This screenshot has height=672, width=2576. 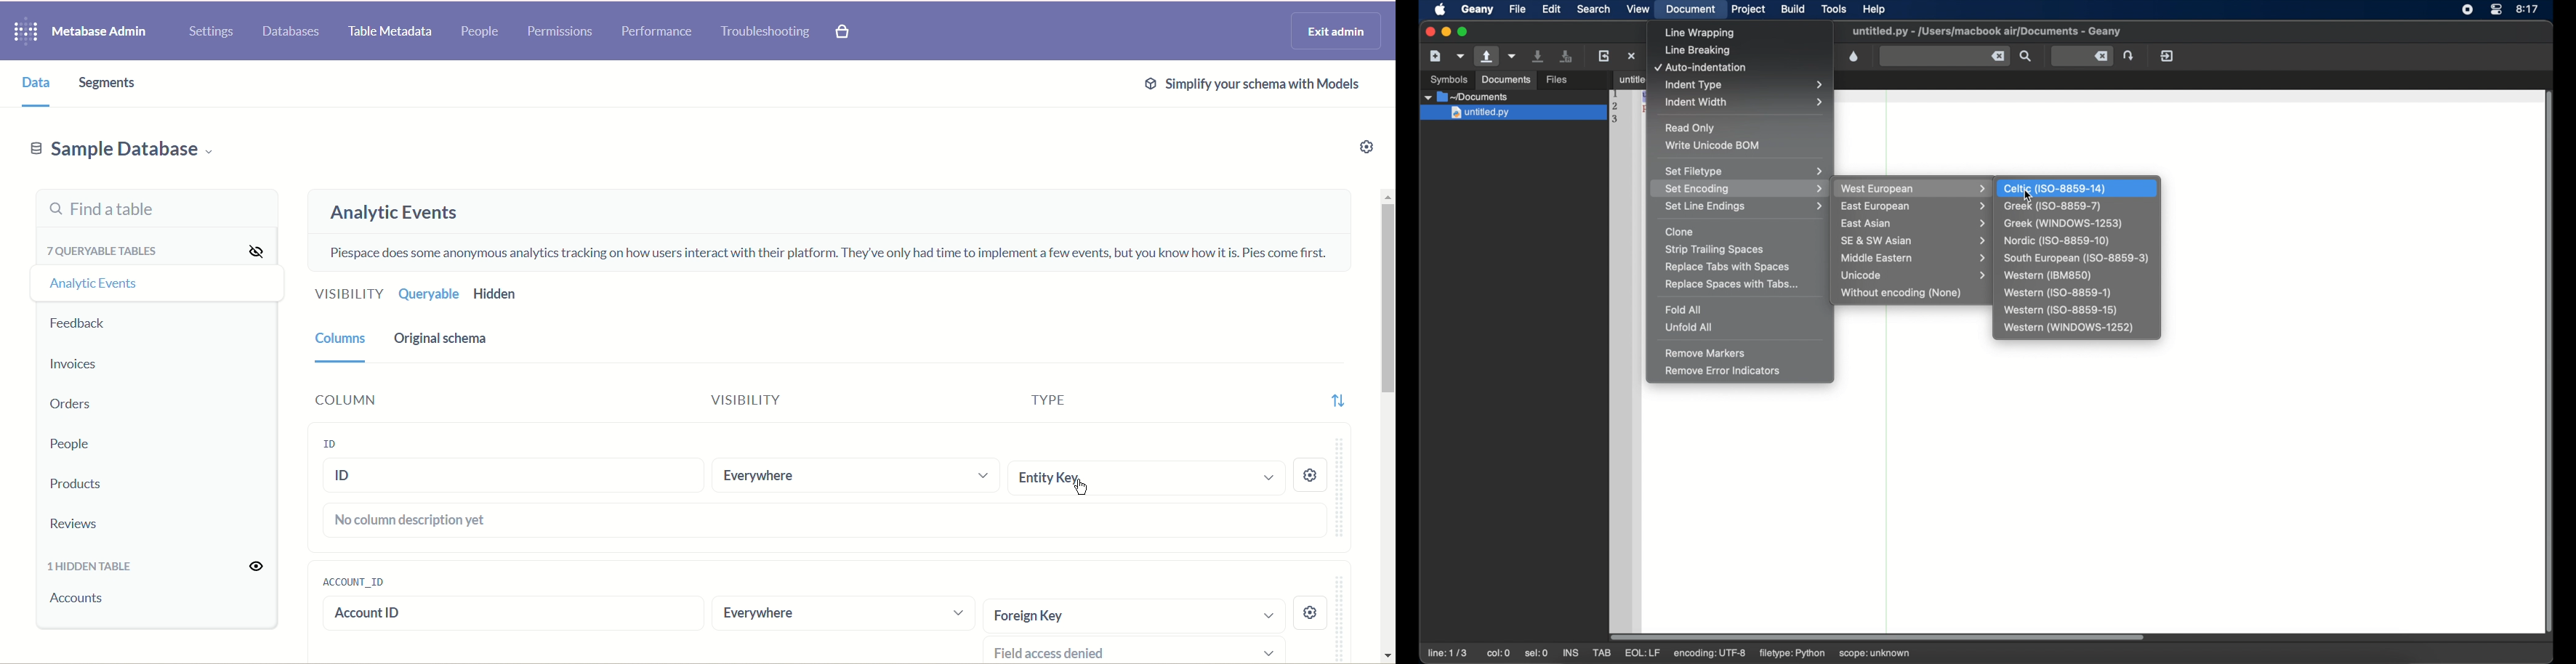 What do you see at coordinates (1854, 57) in the screenshot?
I see `open a color chooser dialog` at bounding box center [1854, 57].